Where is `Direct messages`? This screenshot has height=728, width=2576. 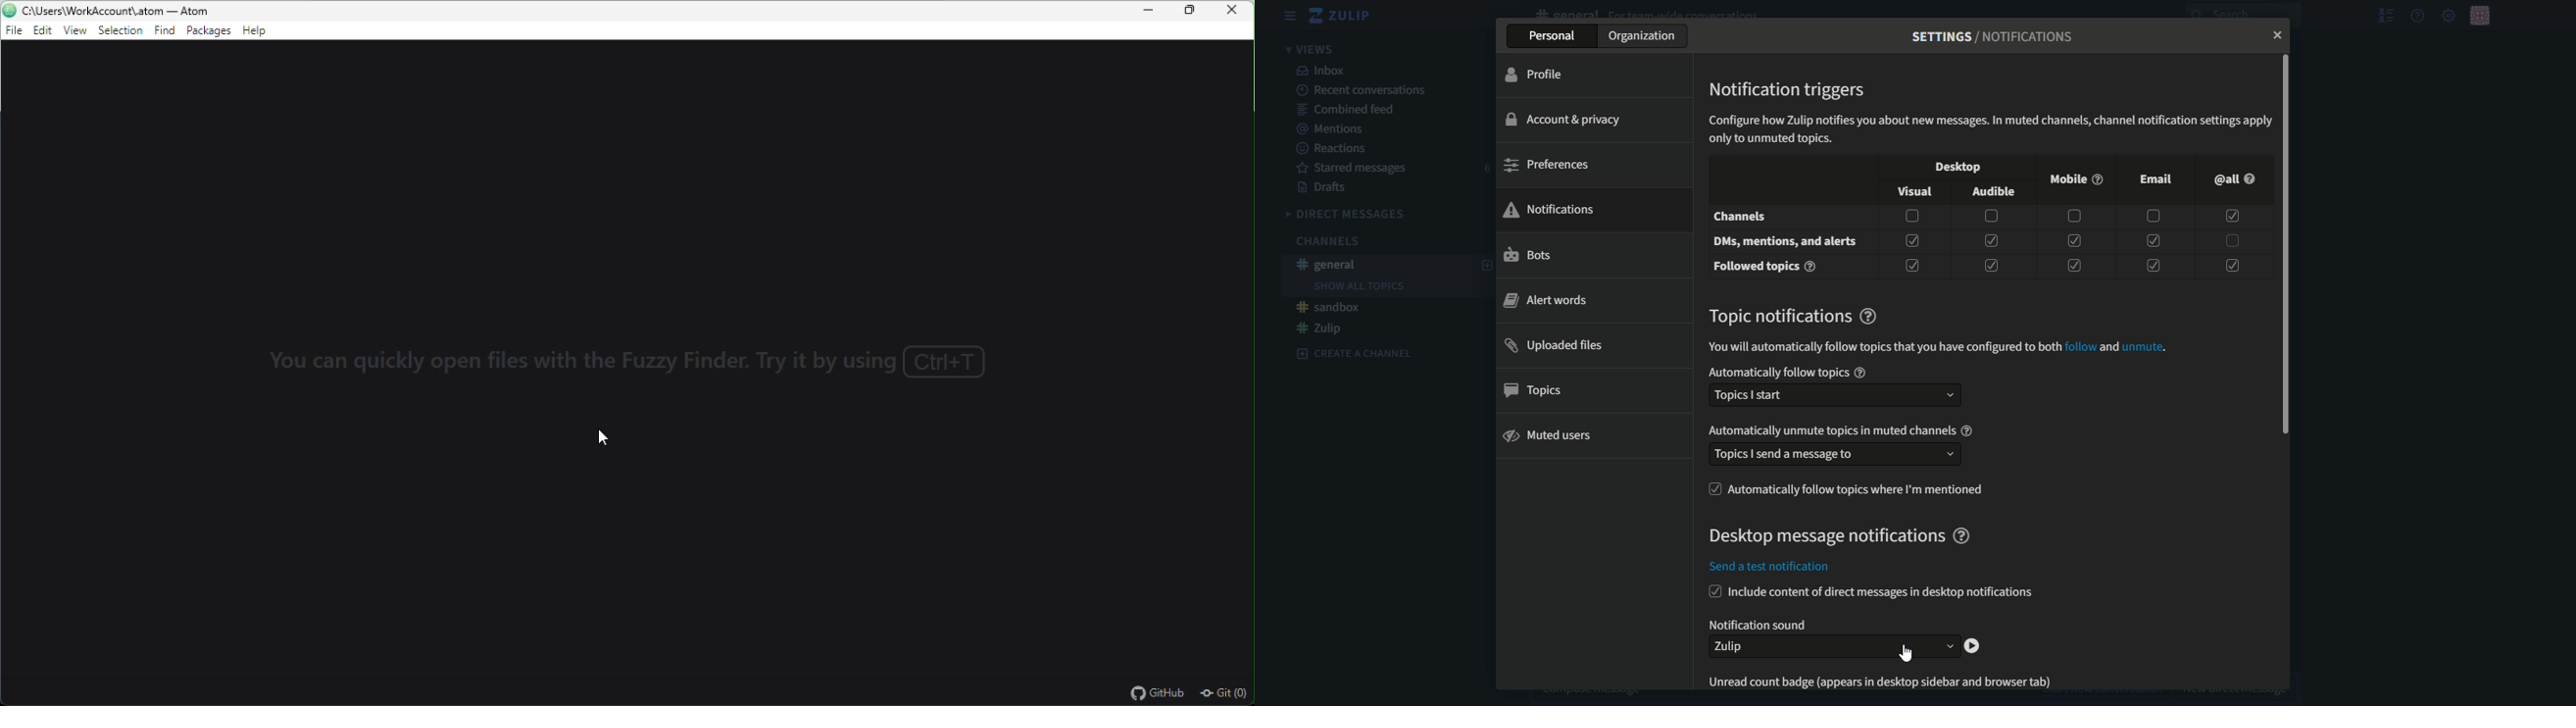
Direct messages is located at coordinates (1348, 214).